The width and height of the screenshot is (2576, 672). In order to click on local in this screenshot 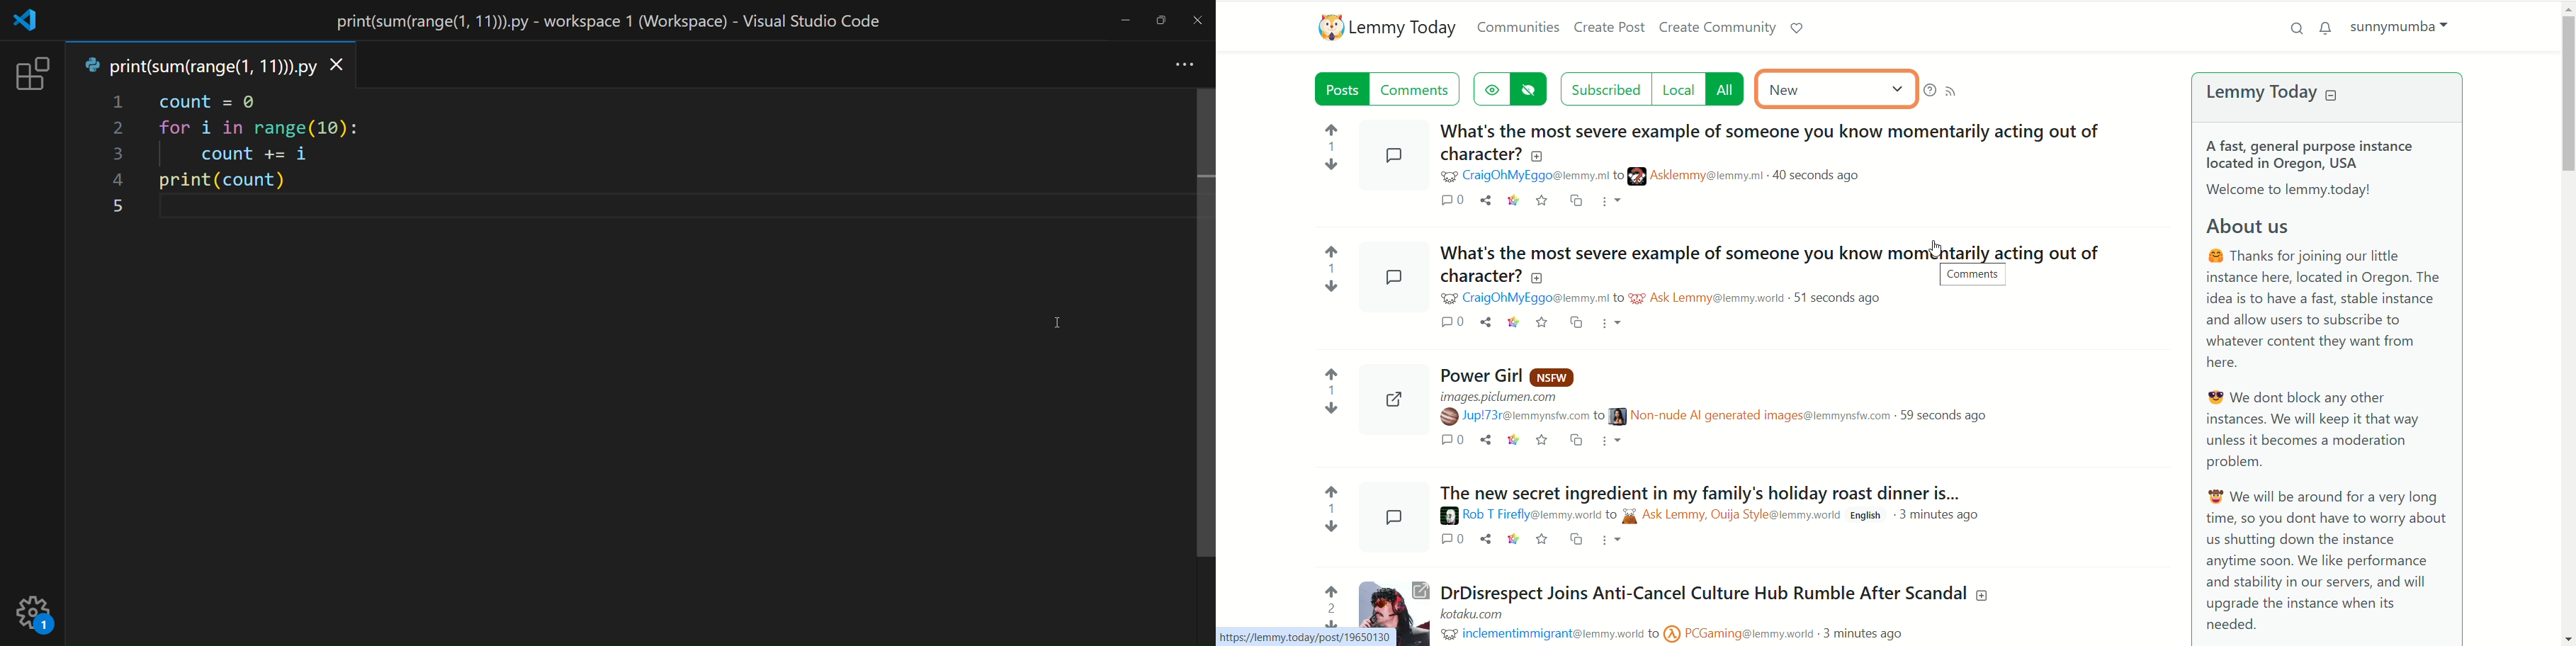, I will do `click(1676, 89)`.